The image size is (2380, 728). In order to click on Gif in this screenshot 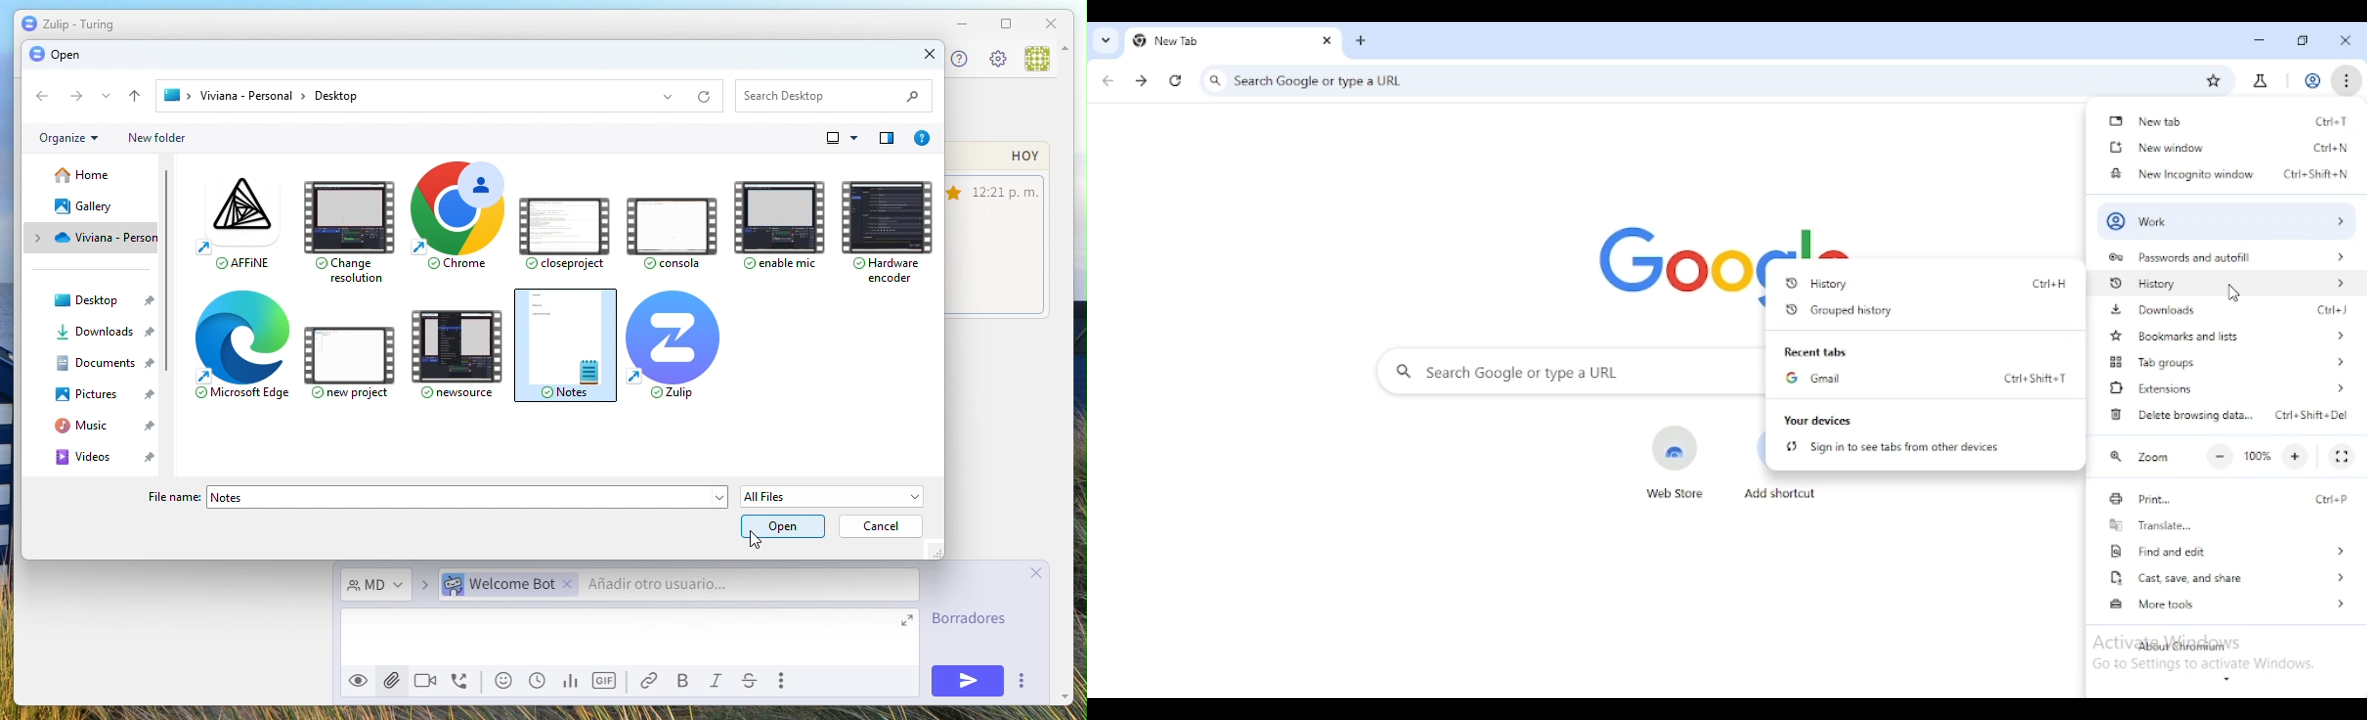, I will do `click(607, 681)`.